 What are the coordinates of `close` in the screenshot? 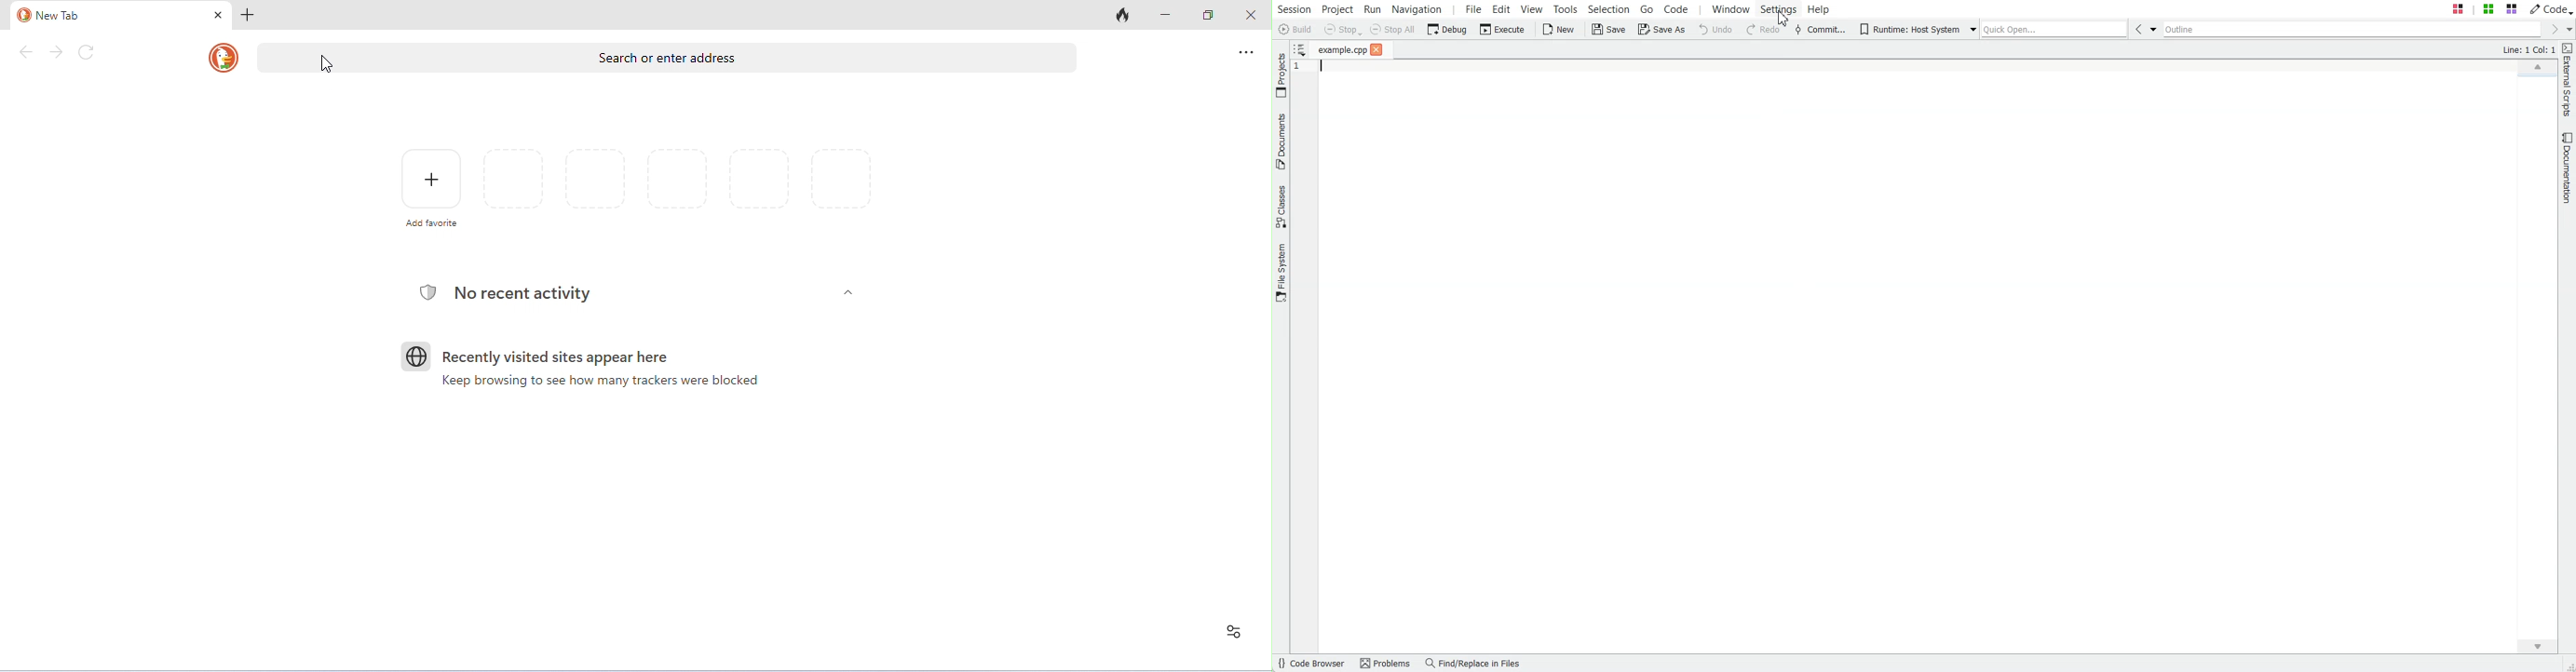 It's located at (219, 15).